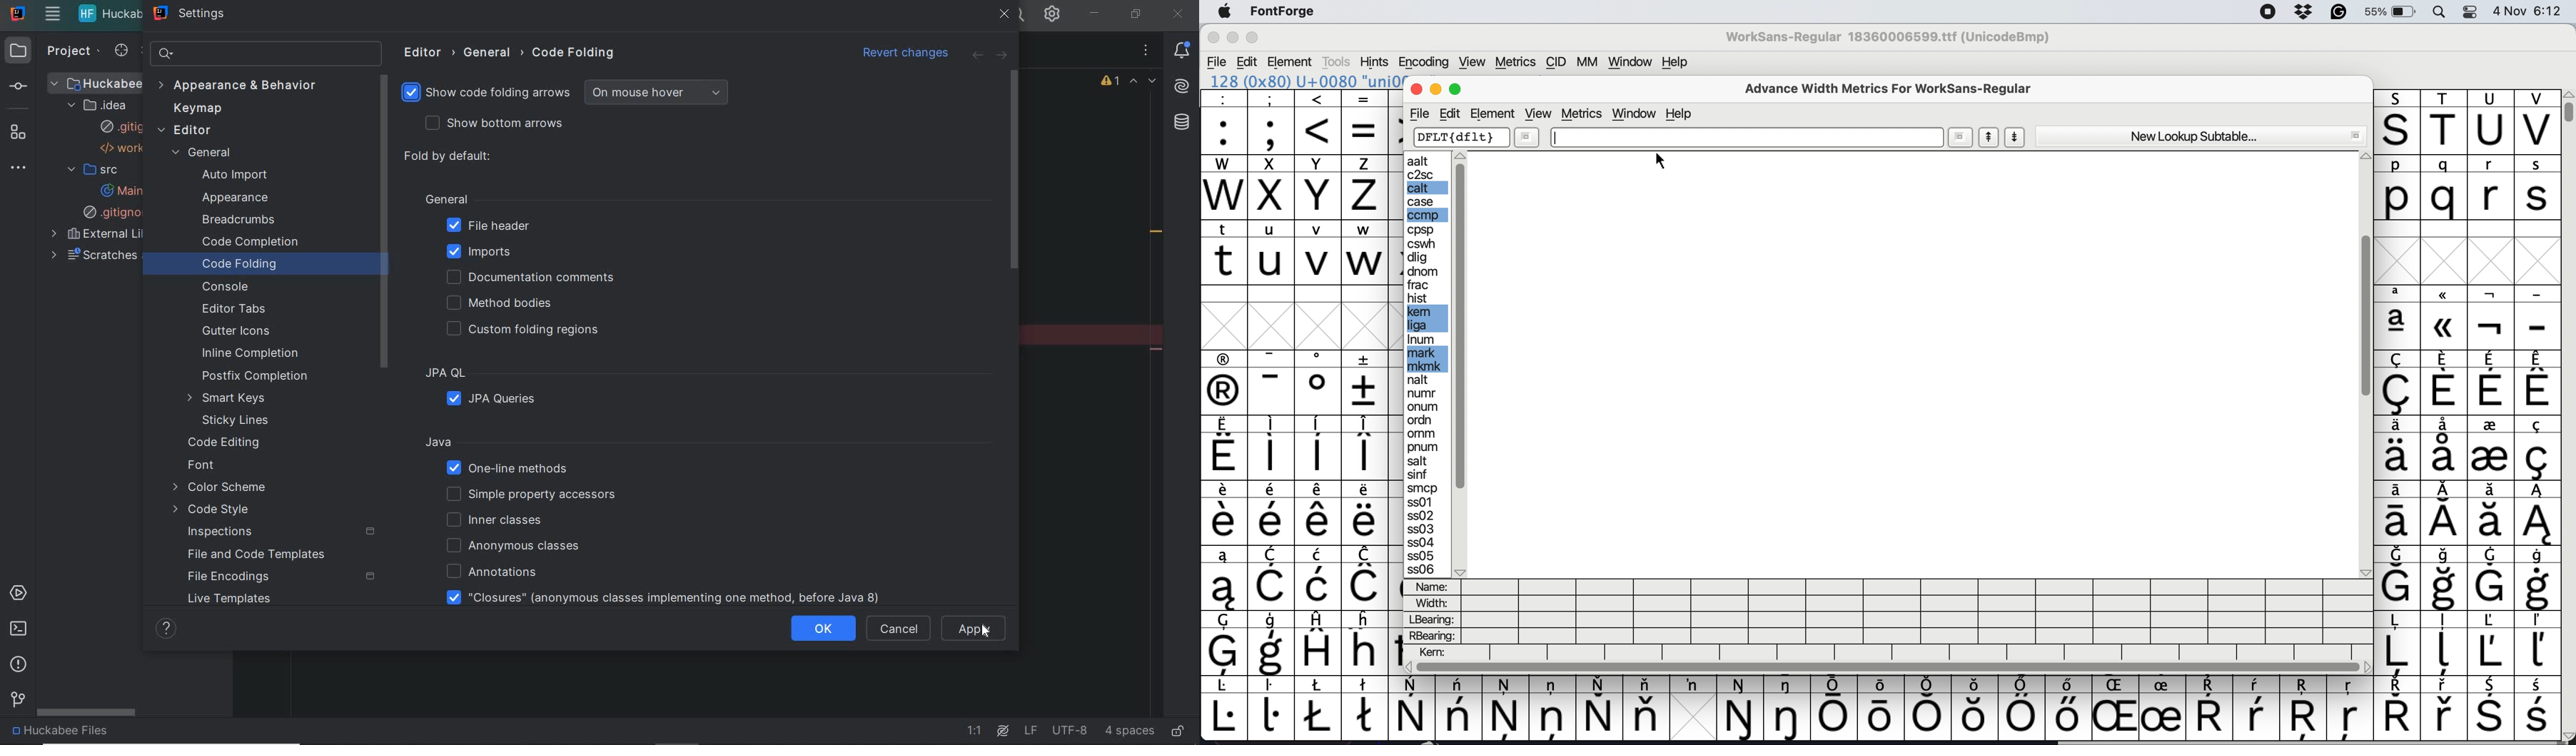 Image resolution: width=2576 pixels, height=756 pixels. What do you see at coordinates (240, 198) in the screenshot?
I see `appearance` at bounding box center [240, 198].